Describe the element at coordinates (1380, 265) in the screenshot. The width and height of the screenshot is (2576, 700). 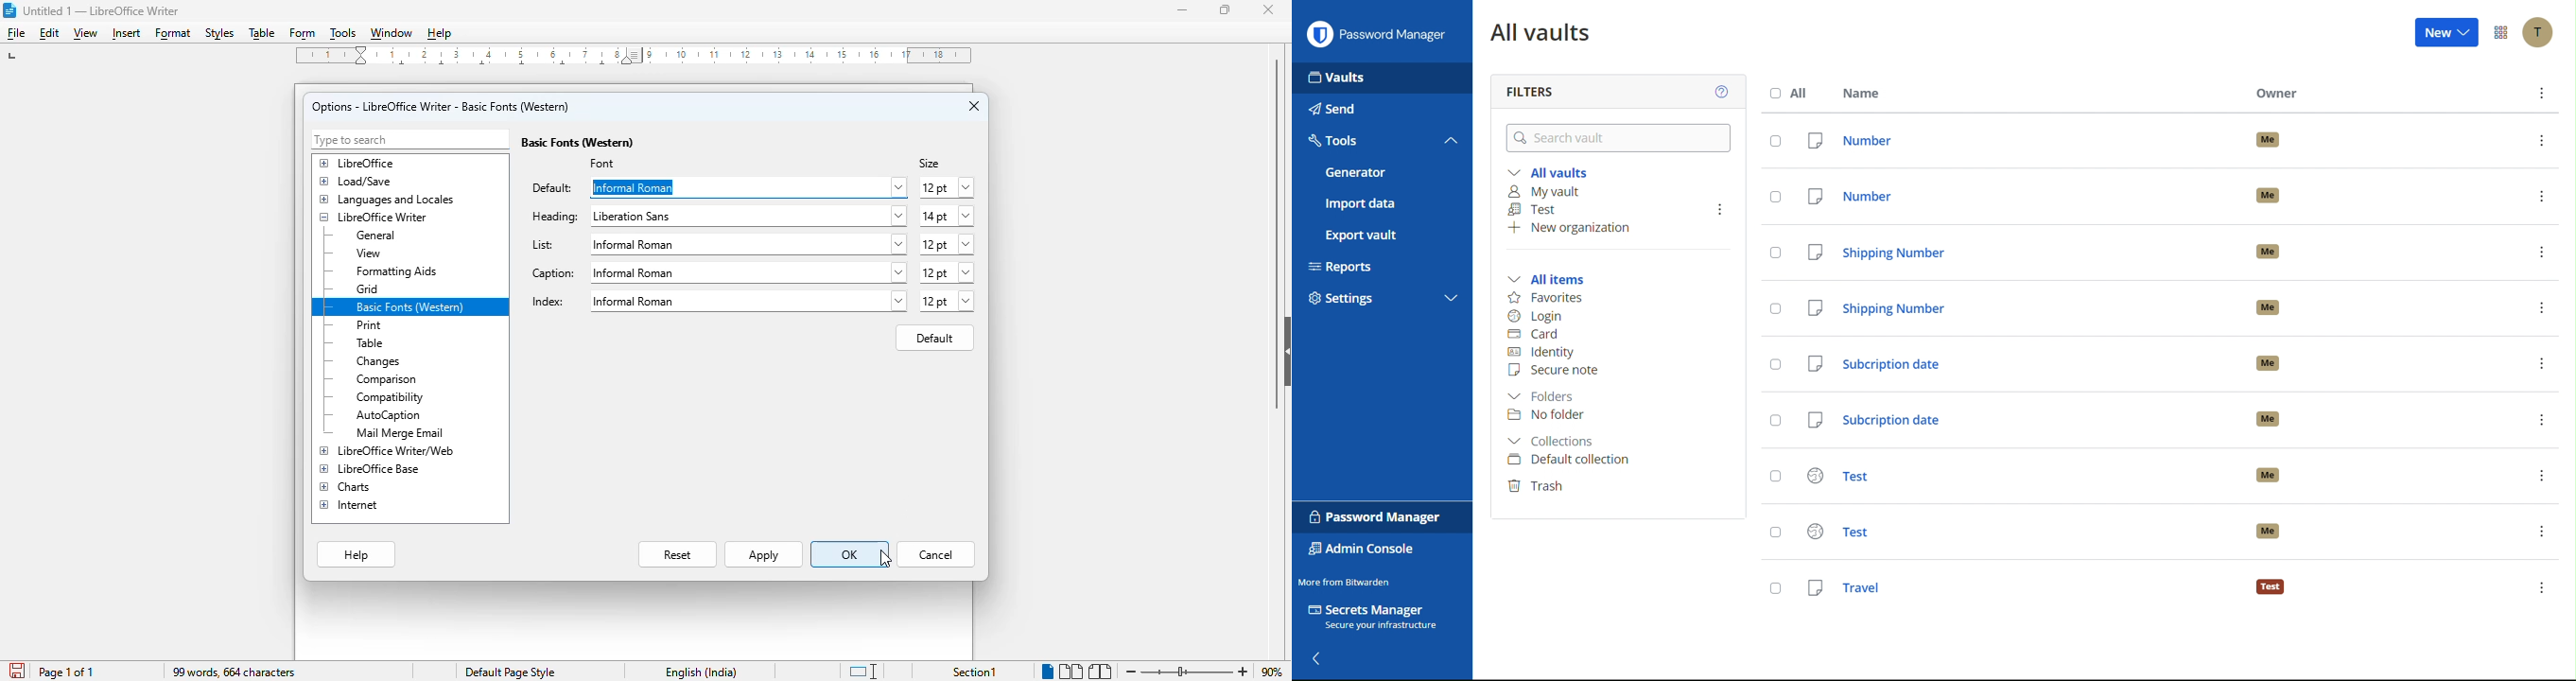
I see `Reports` at that location.